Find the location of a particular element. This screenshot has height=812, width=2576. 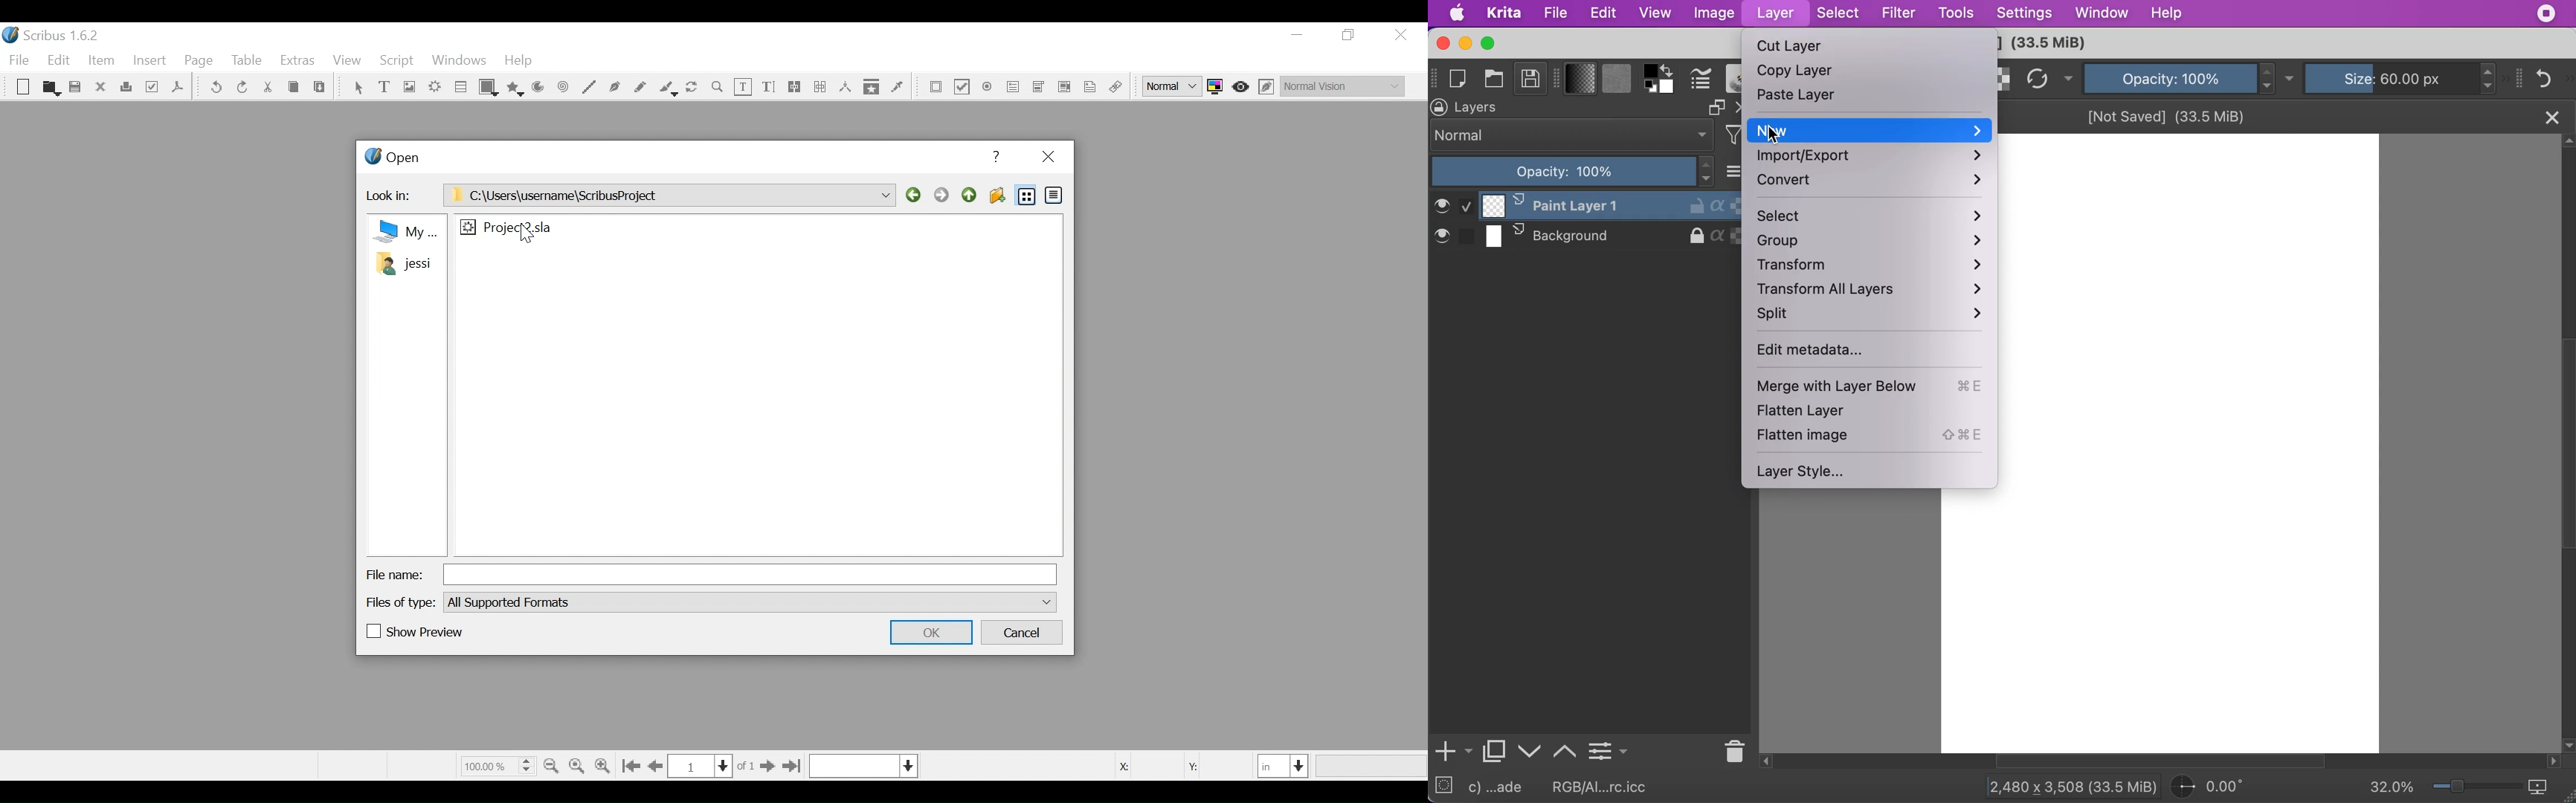

zoom is located at coordinates (2478, 789).